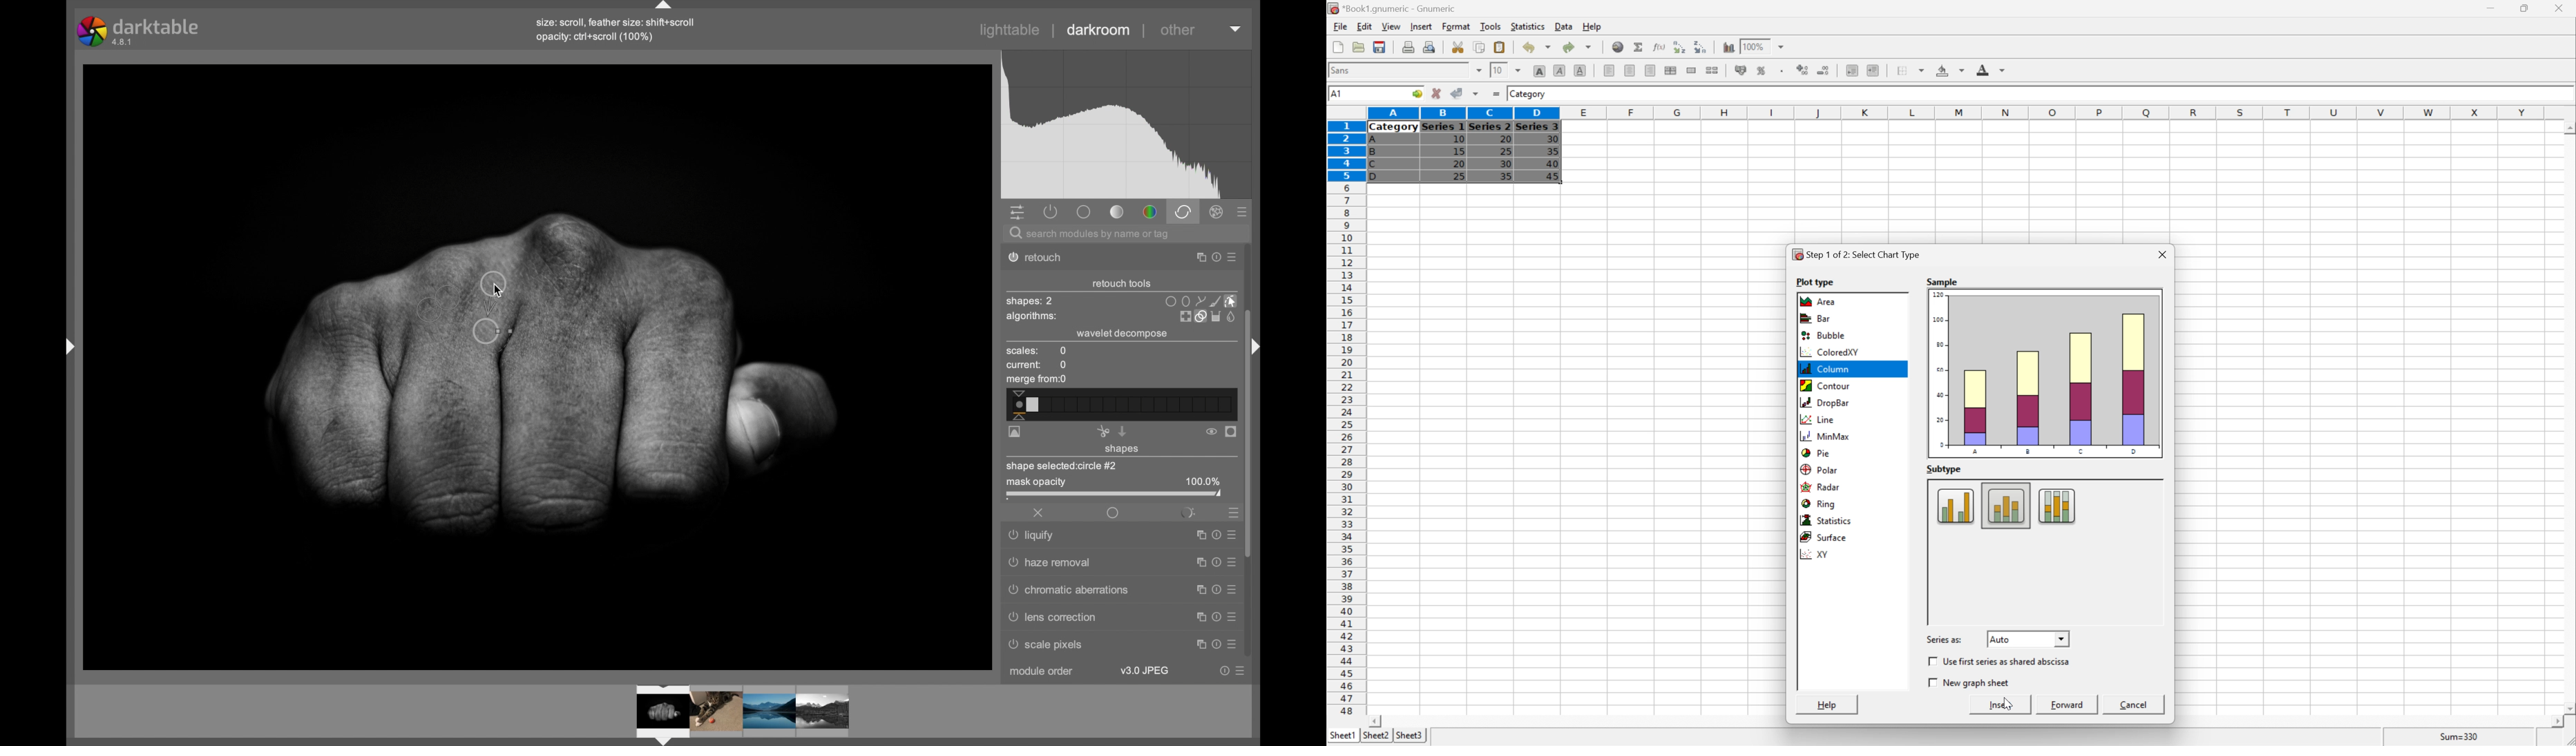 This screenshot has height=756, width=2576. Describe the element at coordinates (1618, 46) in the screenshot. I see `Insert a hyperlink` at that location.